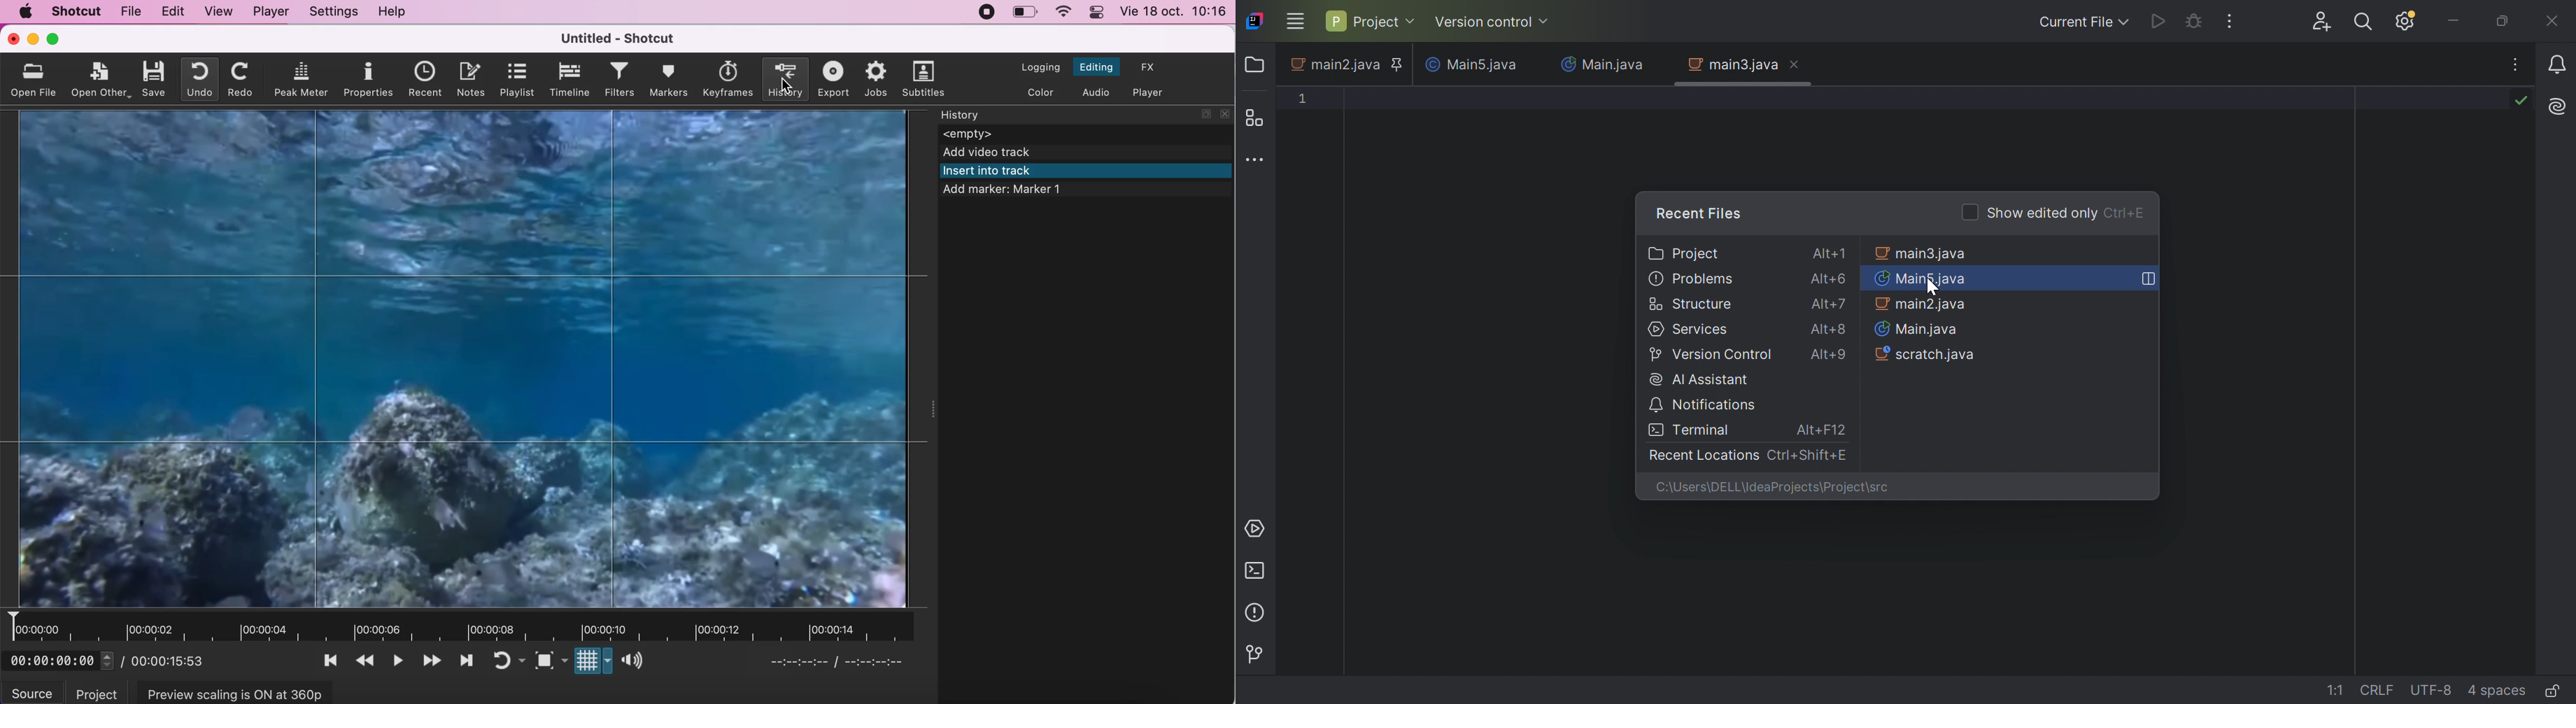  What do you see at coordinates (784, 84) in the screenshot?
I see `cursor` at bounding box center [784, 84].